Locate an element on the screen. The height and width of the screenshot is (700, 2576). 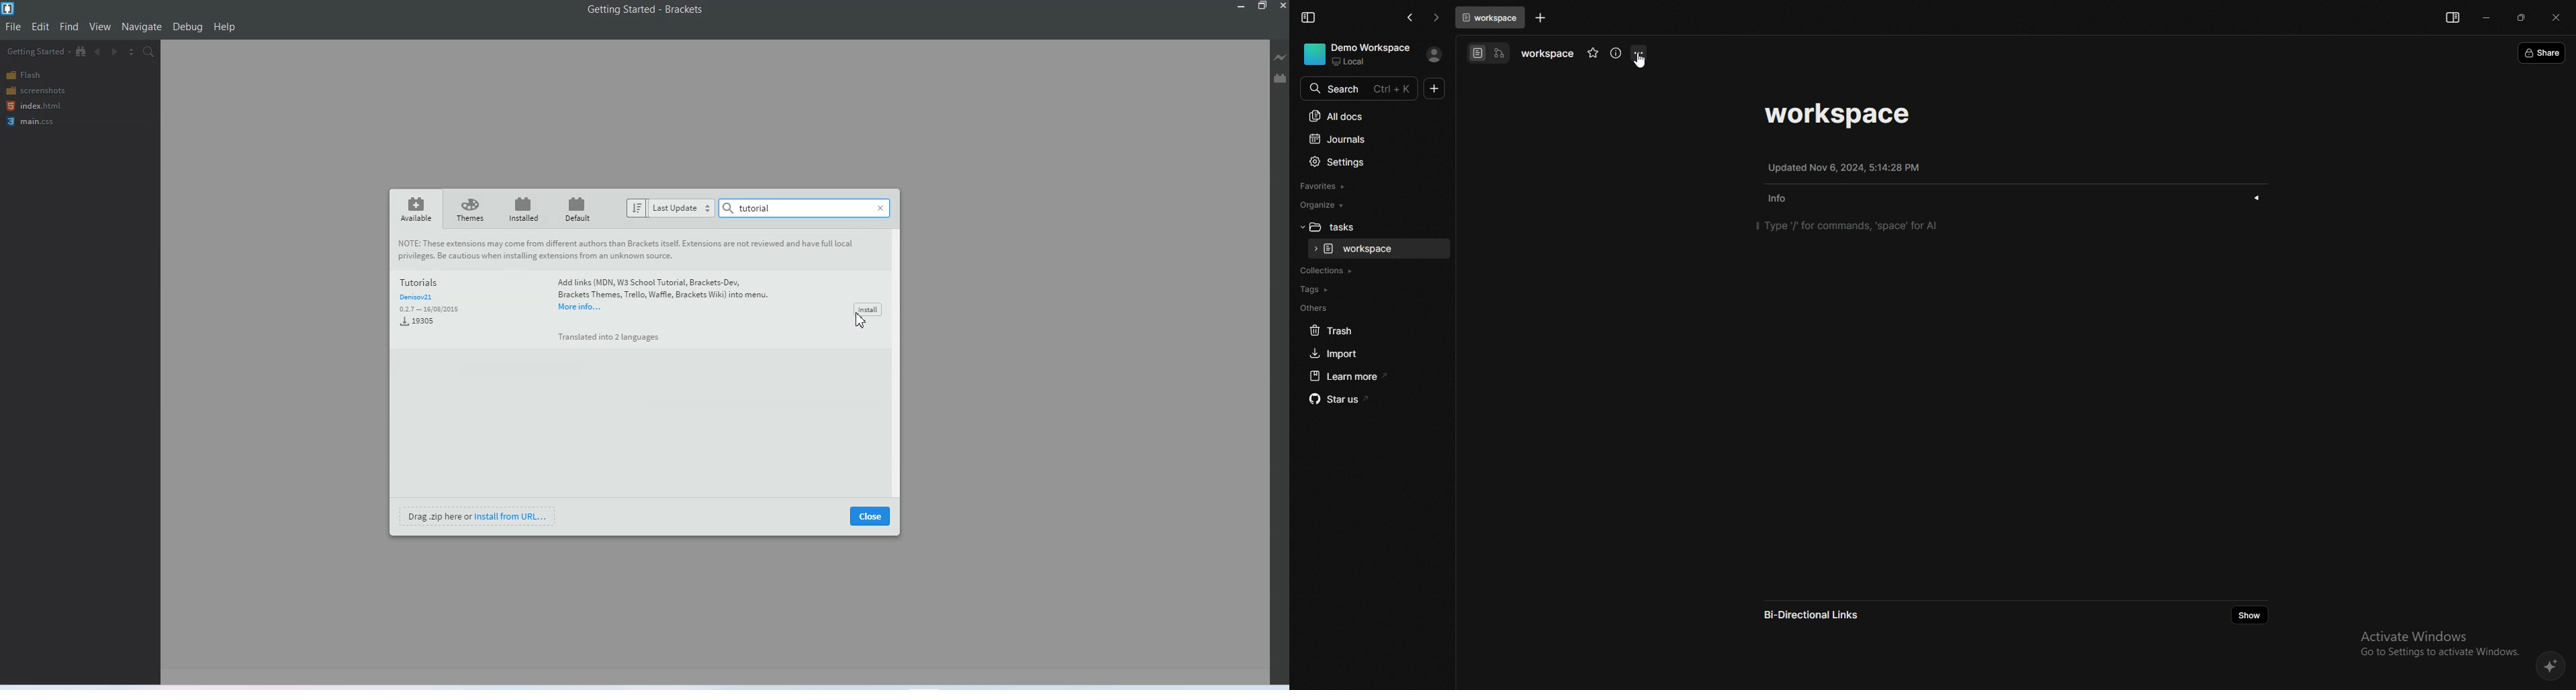
Edit is located at coordinates (40, 27).